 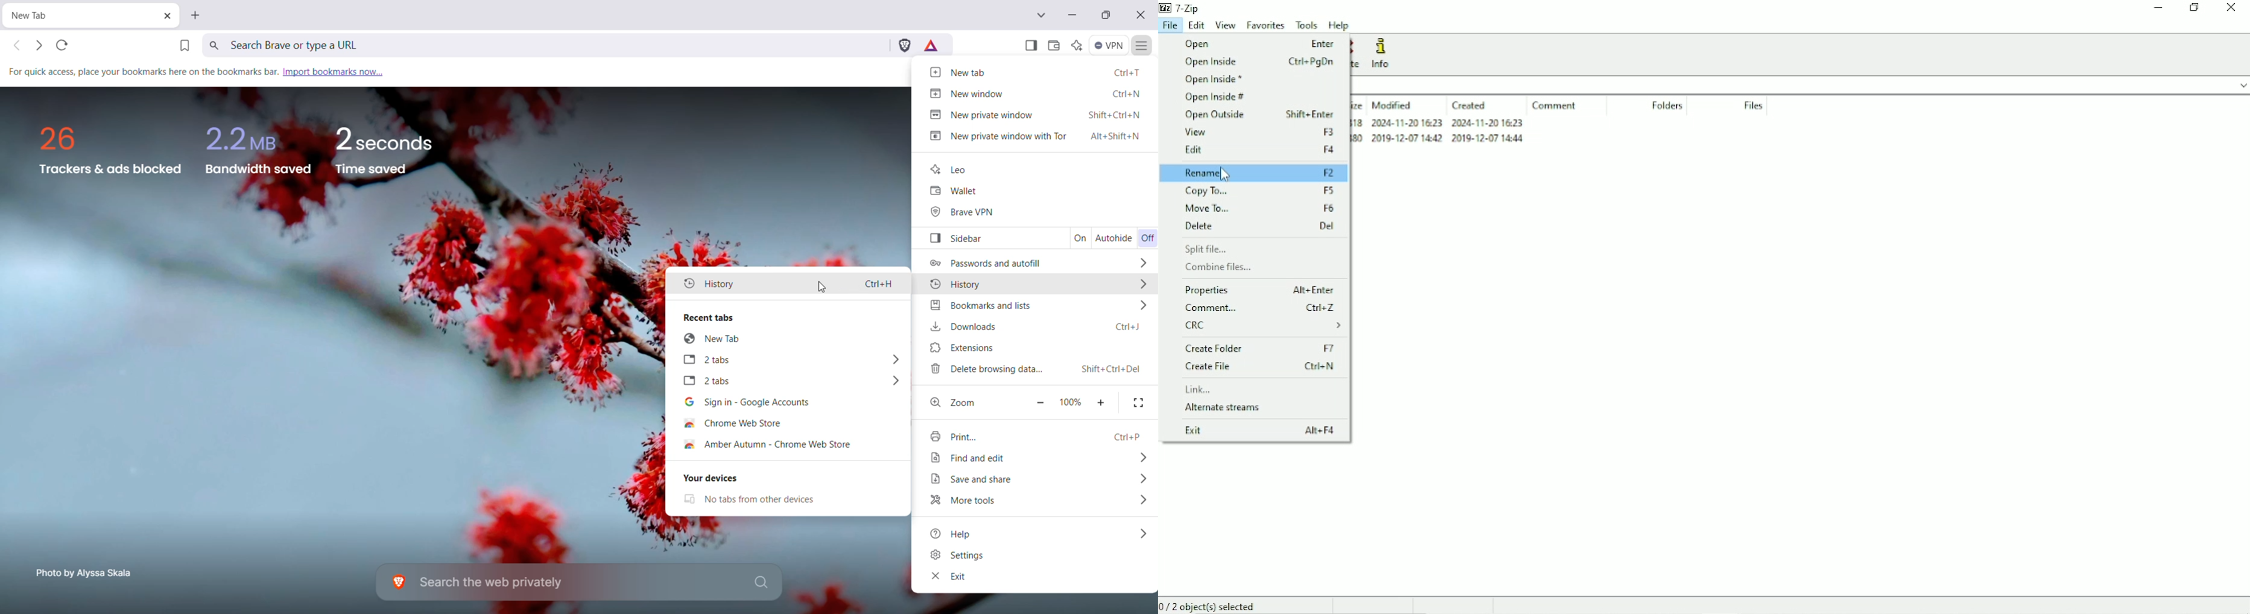 What do you see at coordinates (1201, 389) in the screenshot?
I see `Link` at bounding box center [1201, 389].